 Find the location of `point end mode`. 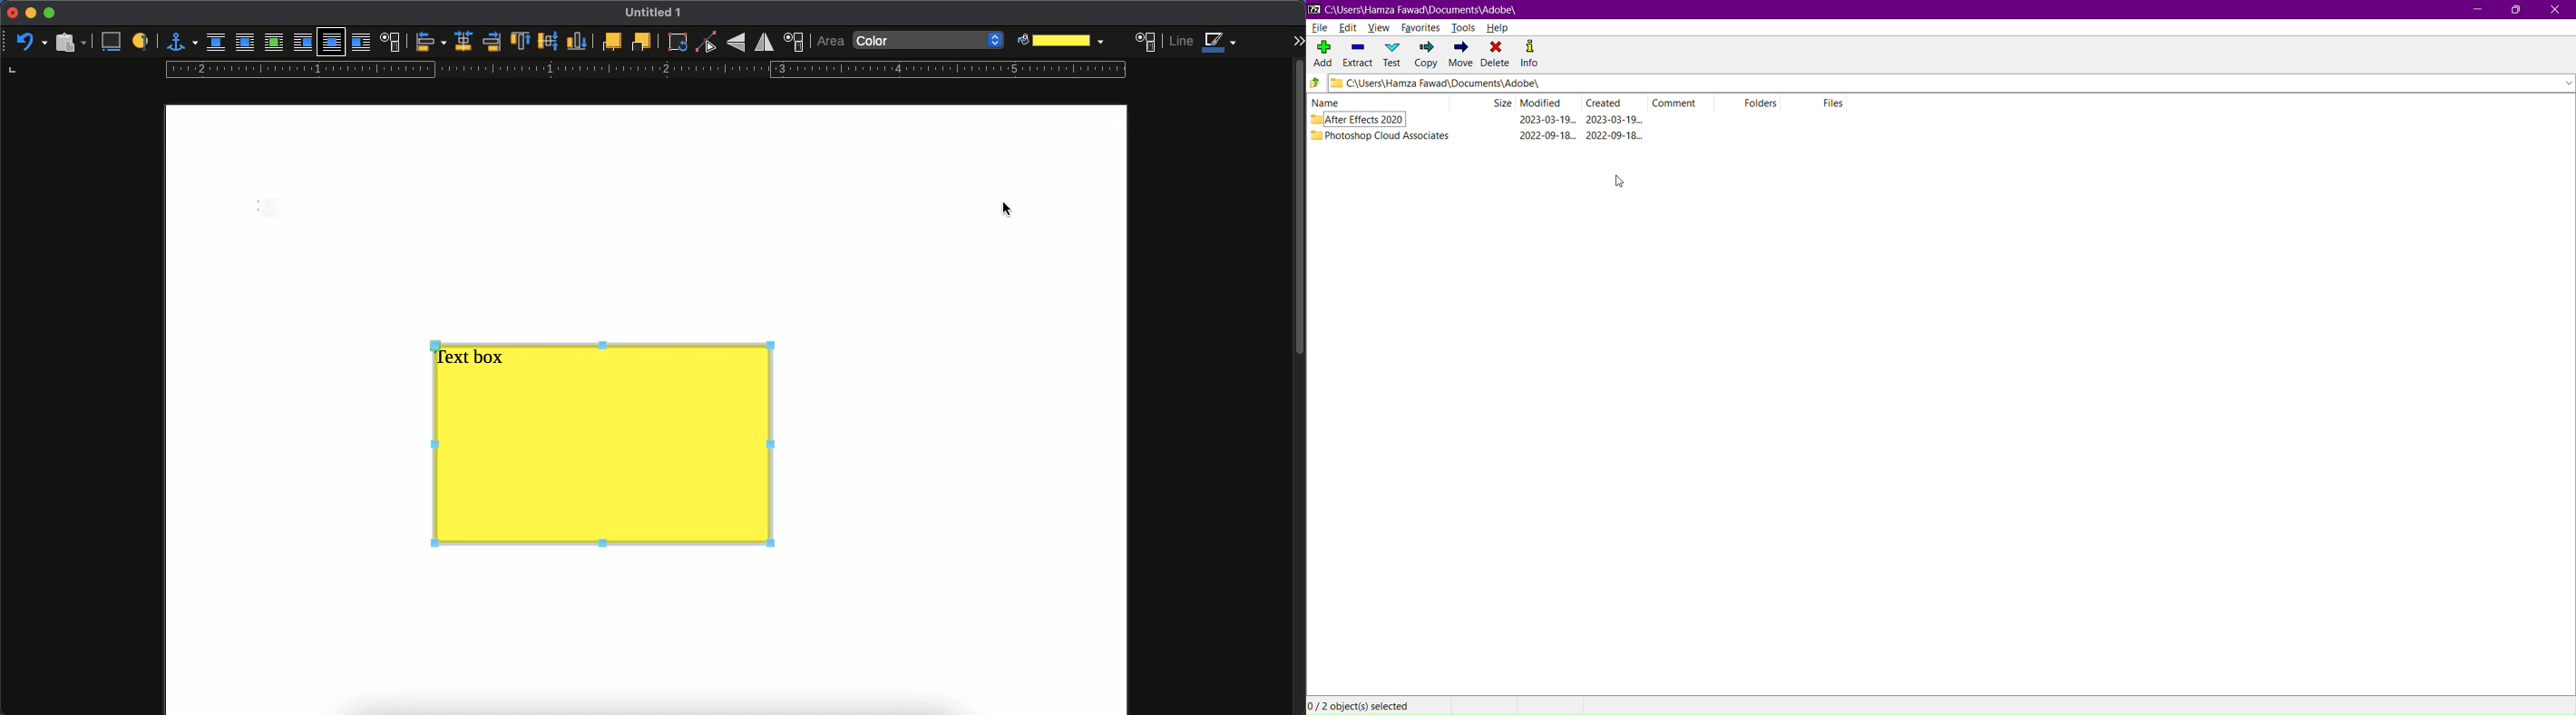

point end mode is located at coordinates (707, 43).